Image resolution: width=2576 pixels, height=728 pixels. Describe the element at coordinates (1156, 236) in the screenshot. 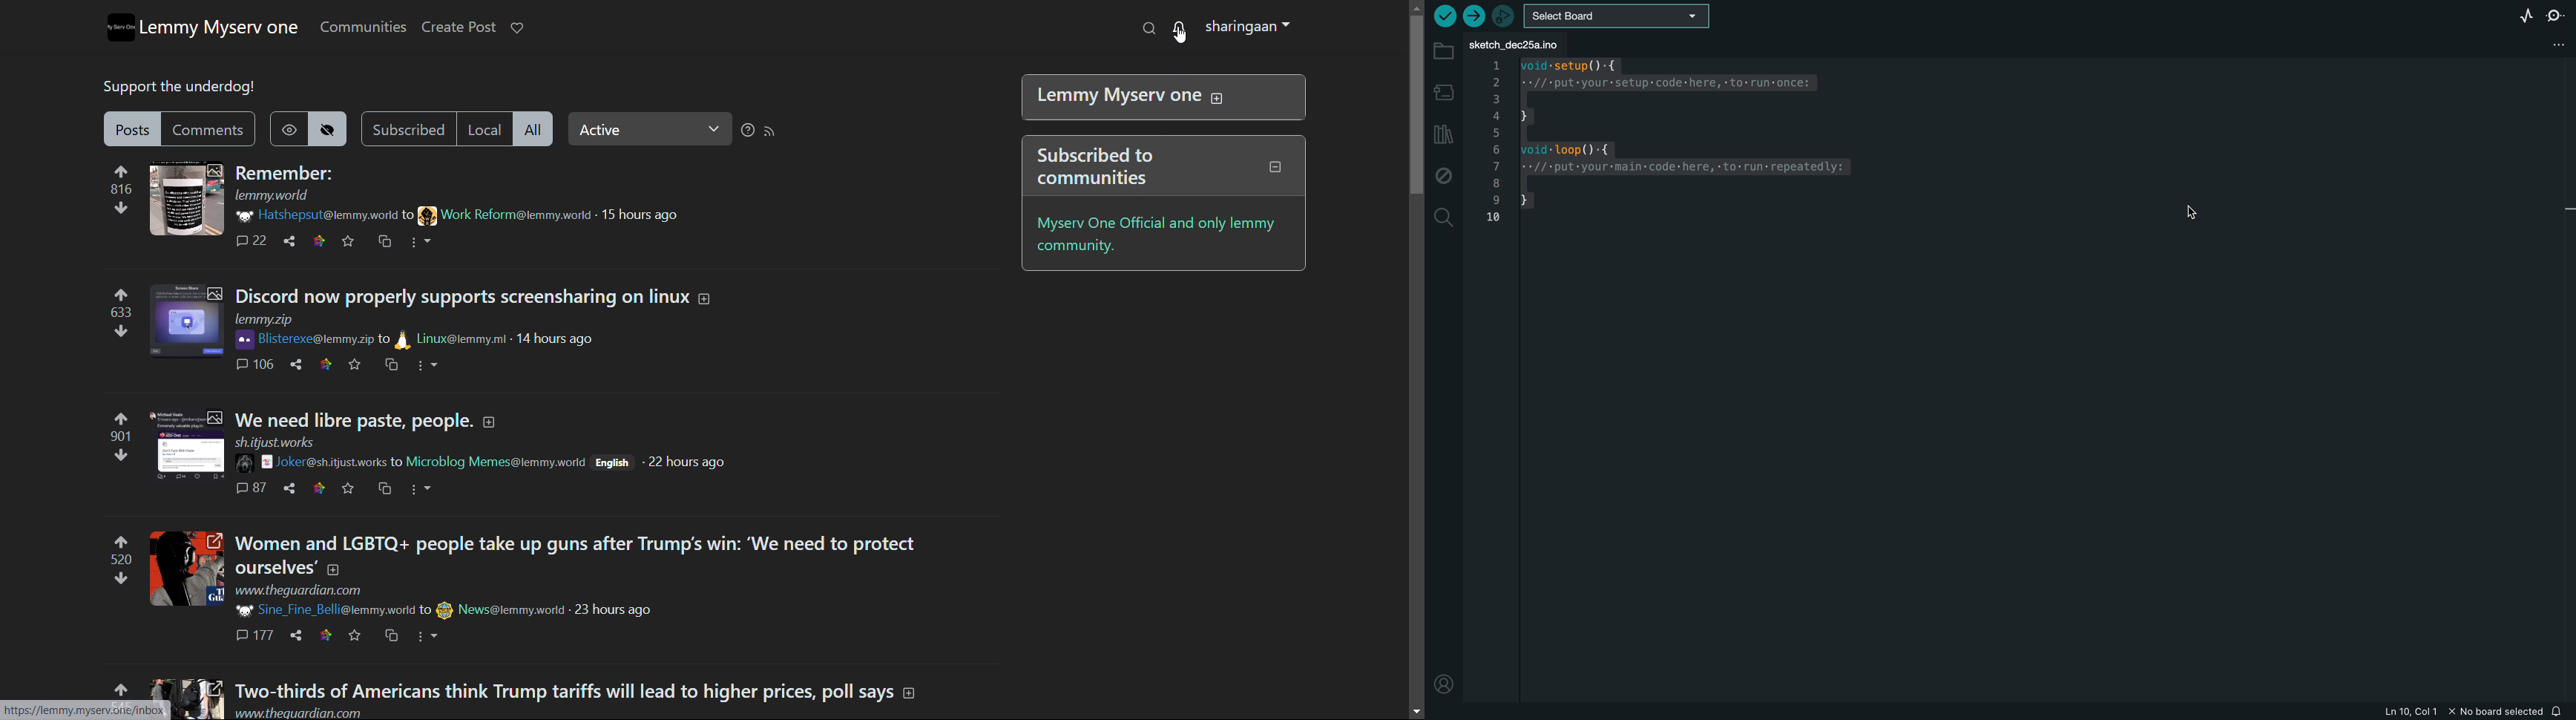

I see `Myserv one official and only lemmy community.` at that location.